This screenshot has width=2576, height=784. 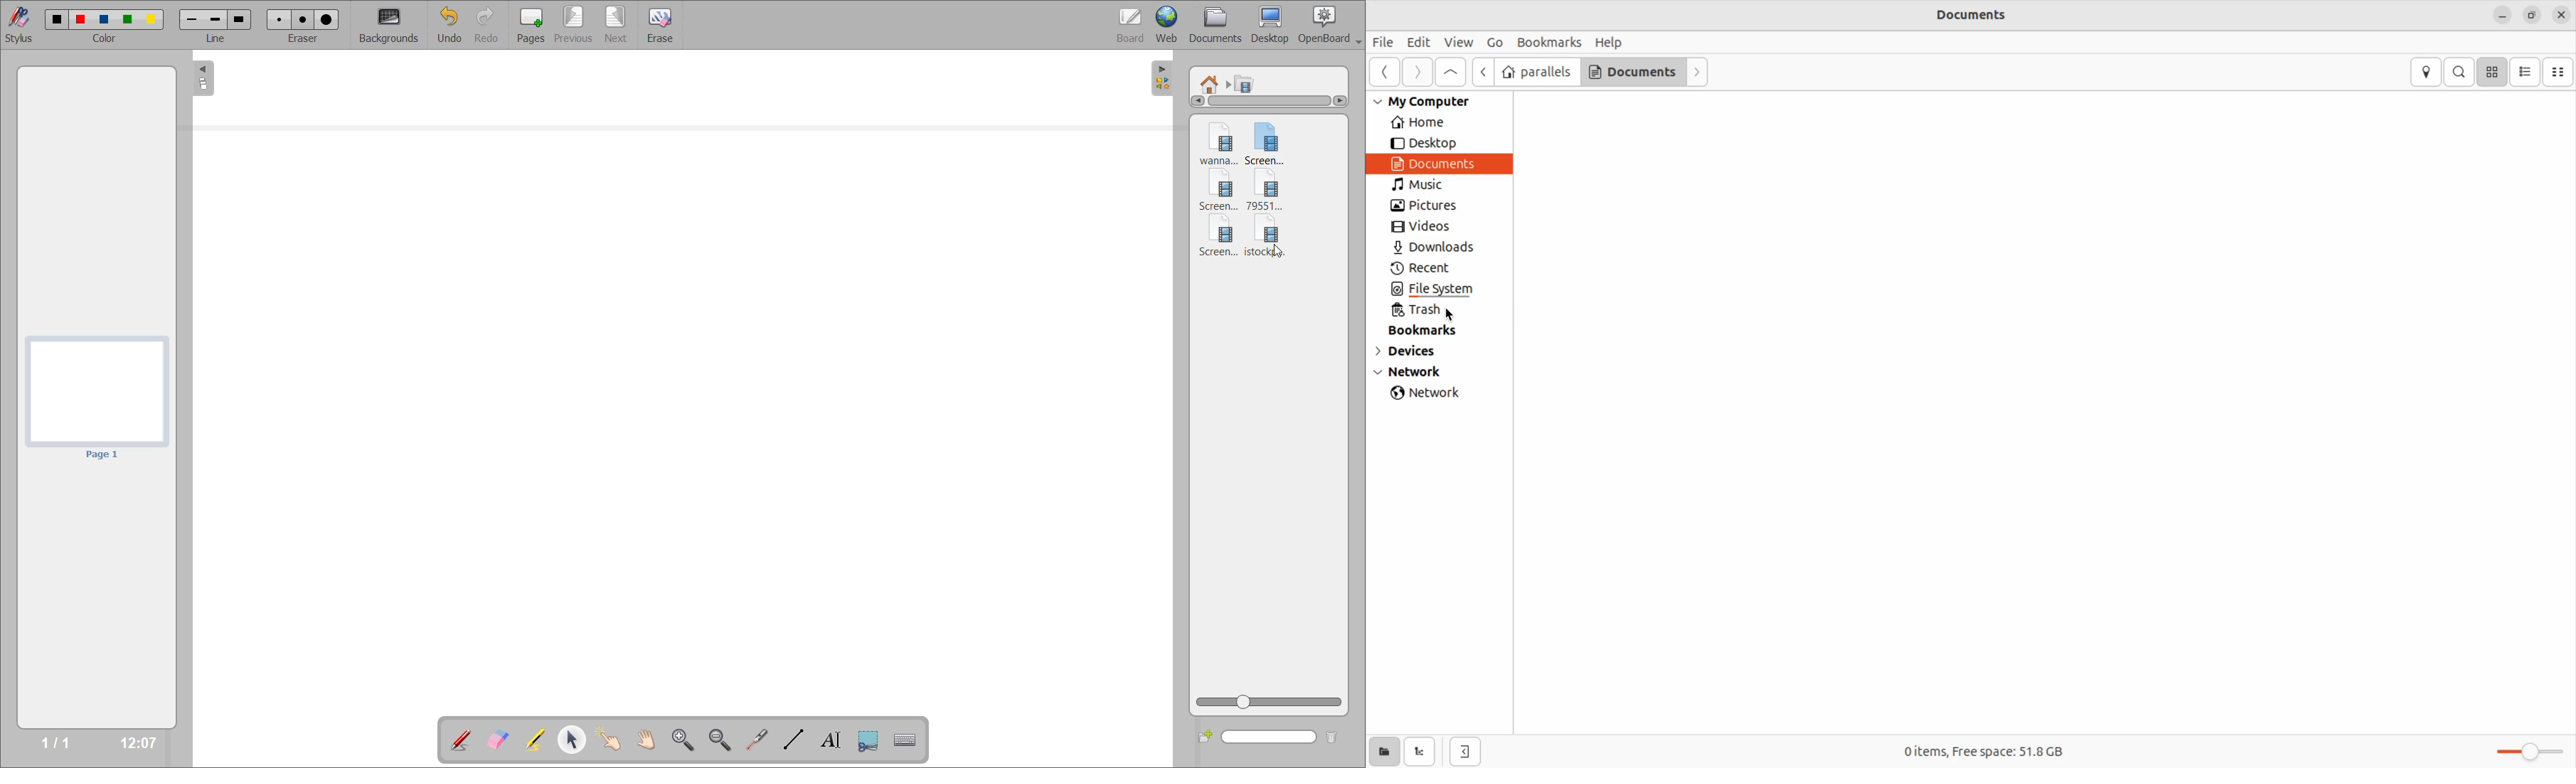 What do you see at coordinates (1217, 24) in the screenshot?
I see `documents` at bounding box center [1217, 24].